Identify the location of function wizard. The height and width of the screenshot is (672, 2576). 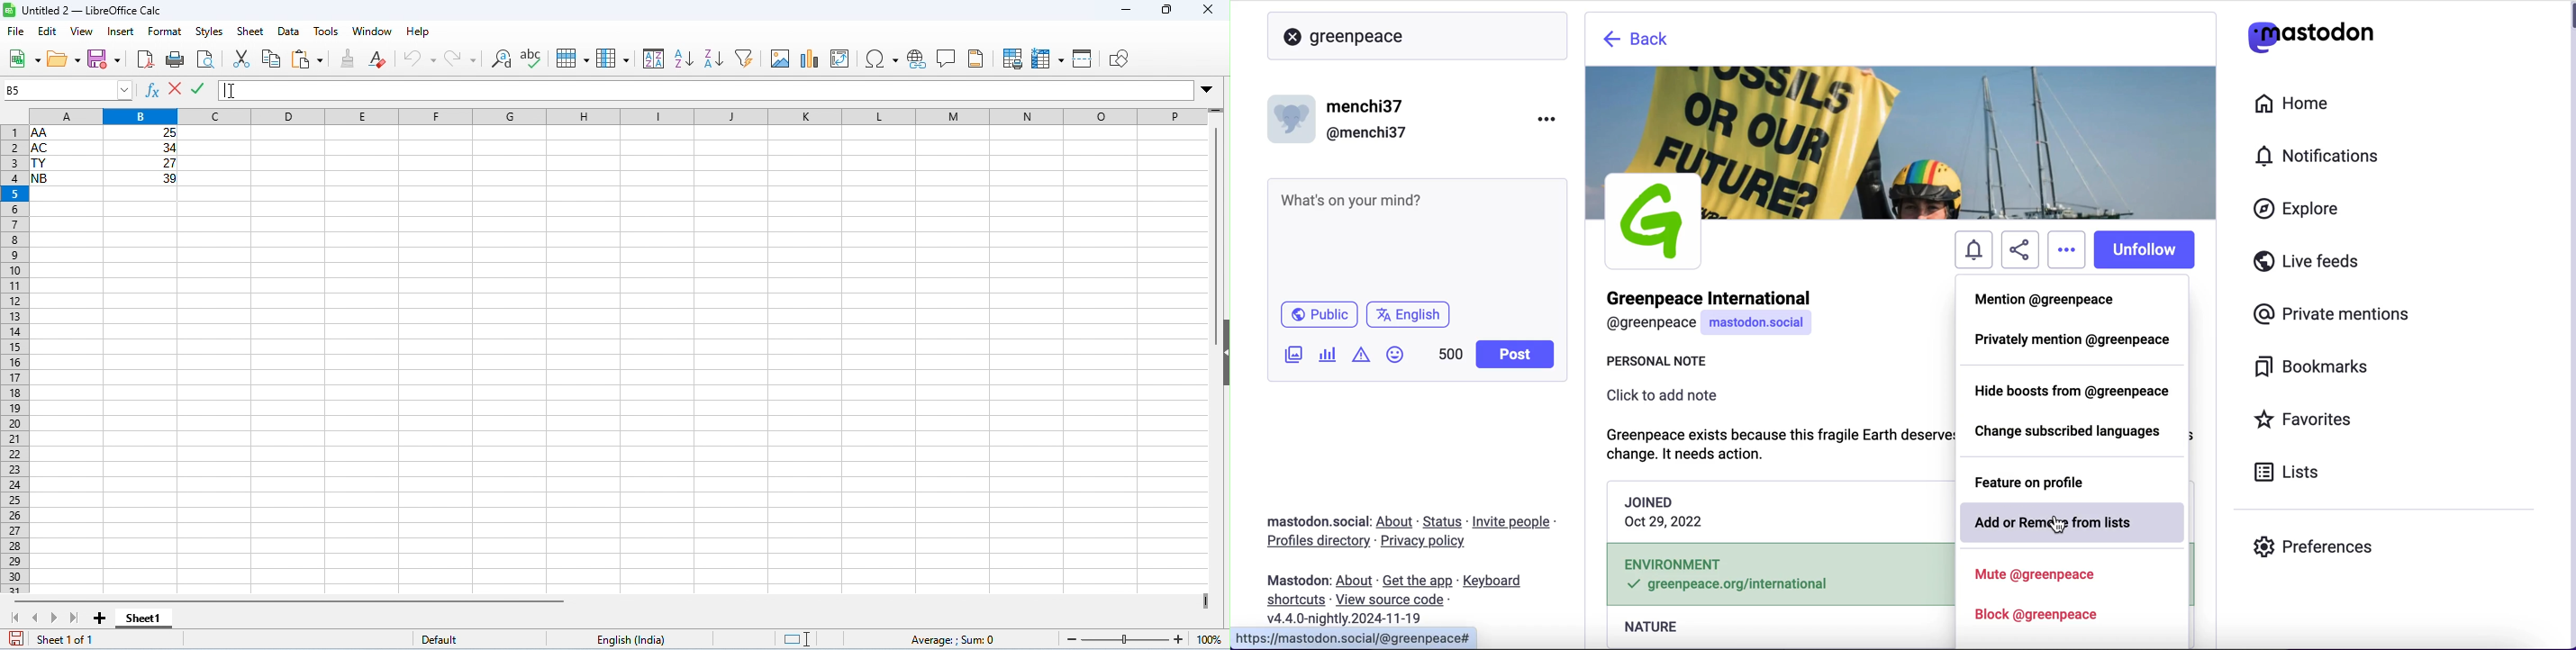
(152, 91).